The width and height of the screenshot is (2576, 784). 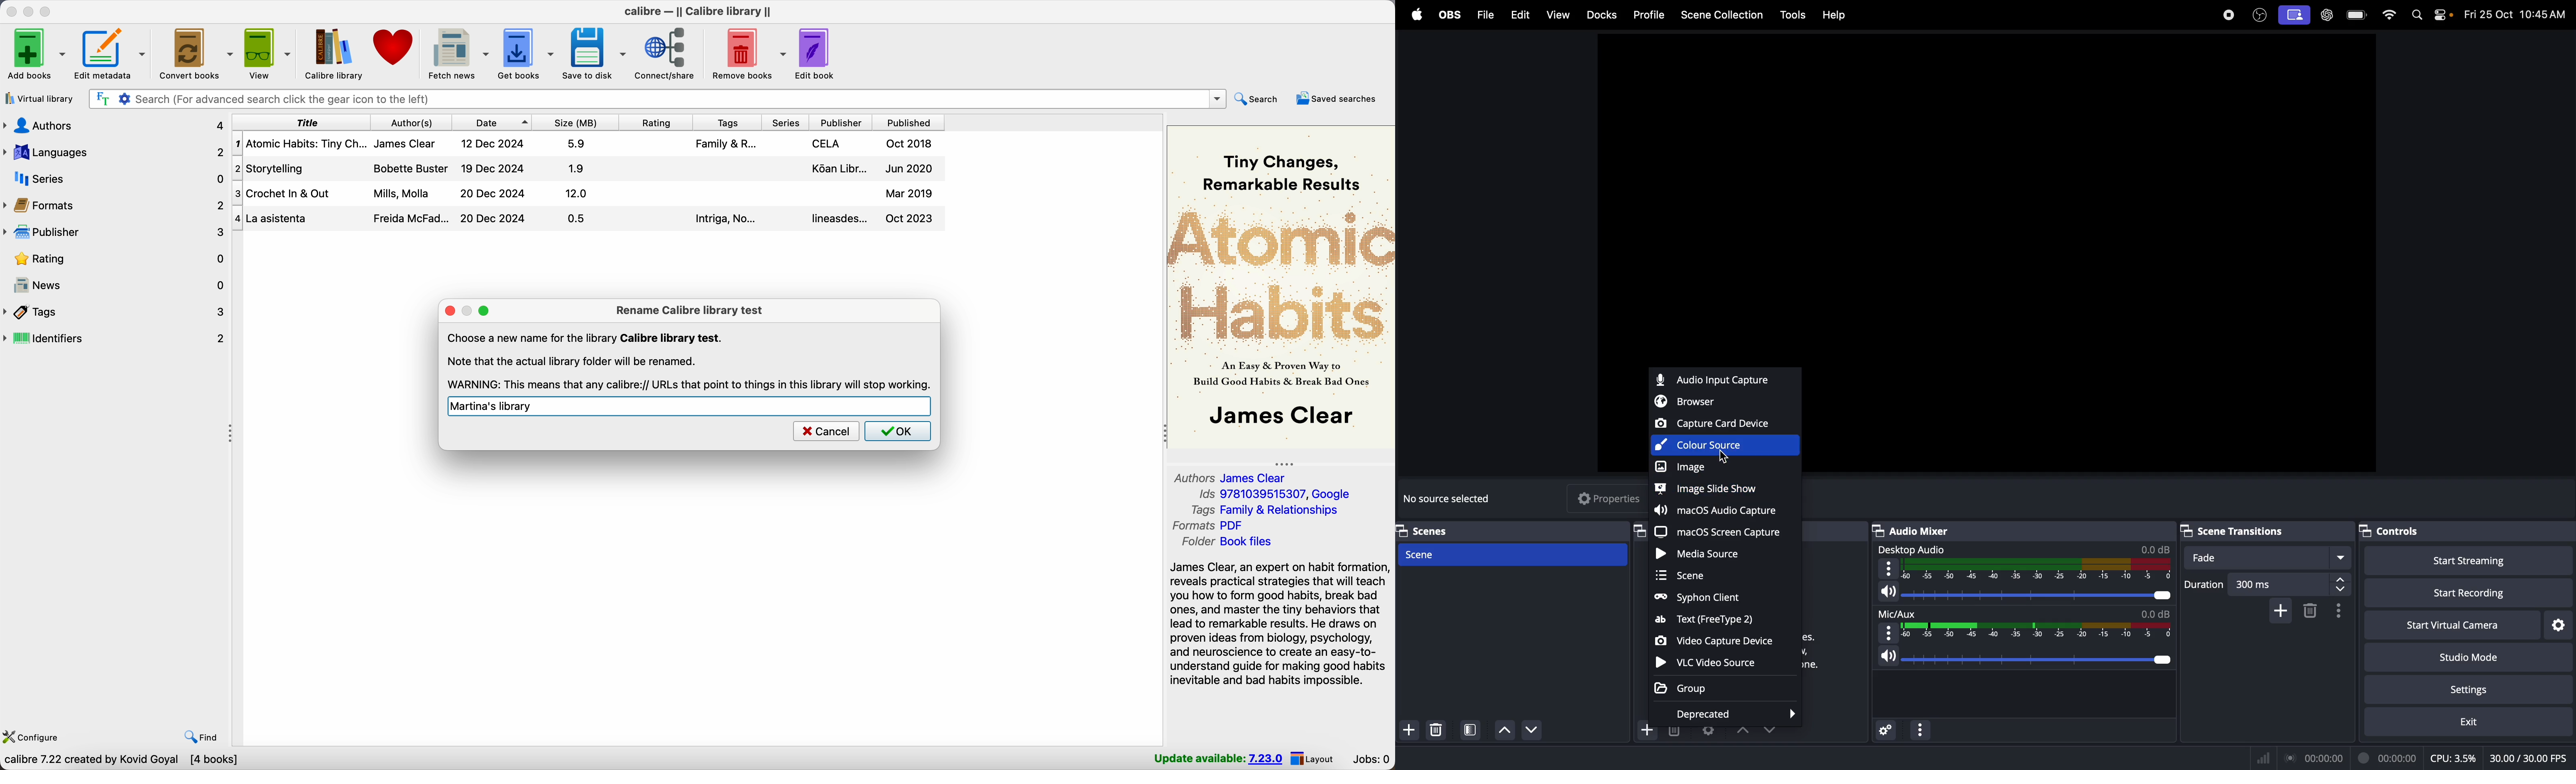 I want to click on languages, so click(x=115, y=152).